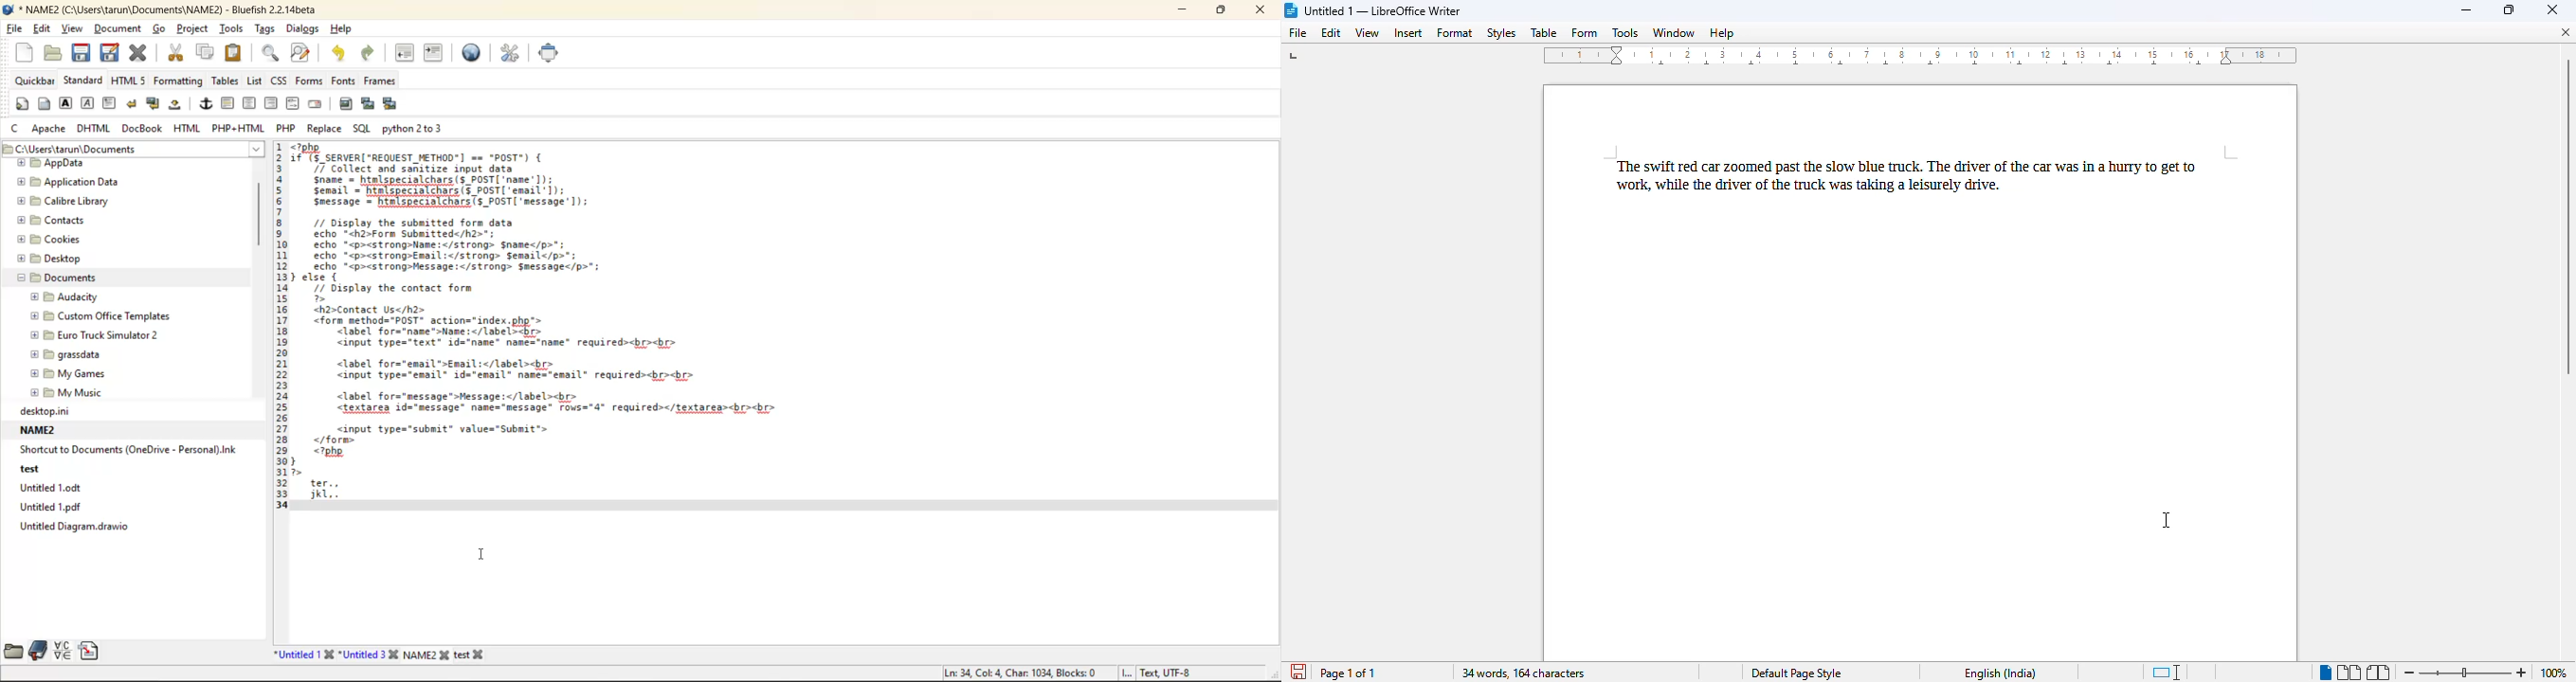 Image resolution: width=2576 pixels, height=700 pixels. I want to click on edit, so click(1332, 32).